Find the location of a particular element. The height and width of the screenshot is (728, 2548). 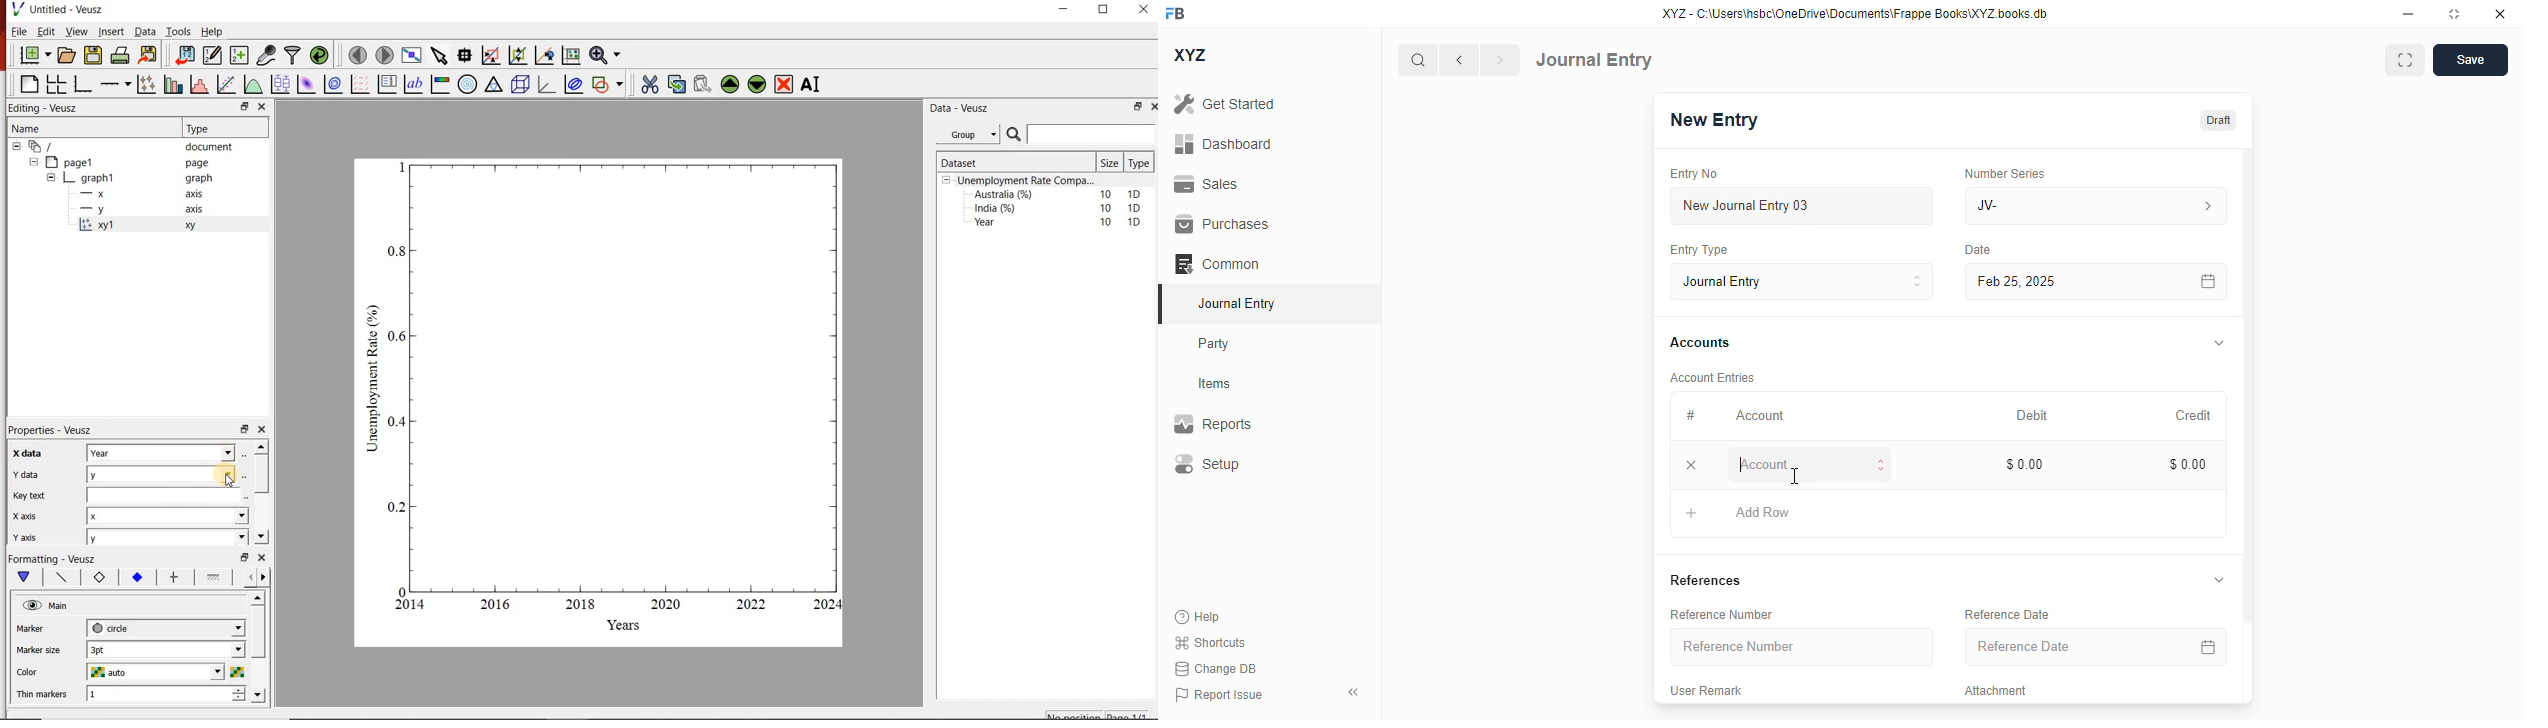

minimize is located at coordinates (2409, 13).